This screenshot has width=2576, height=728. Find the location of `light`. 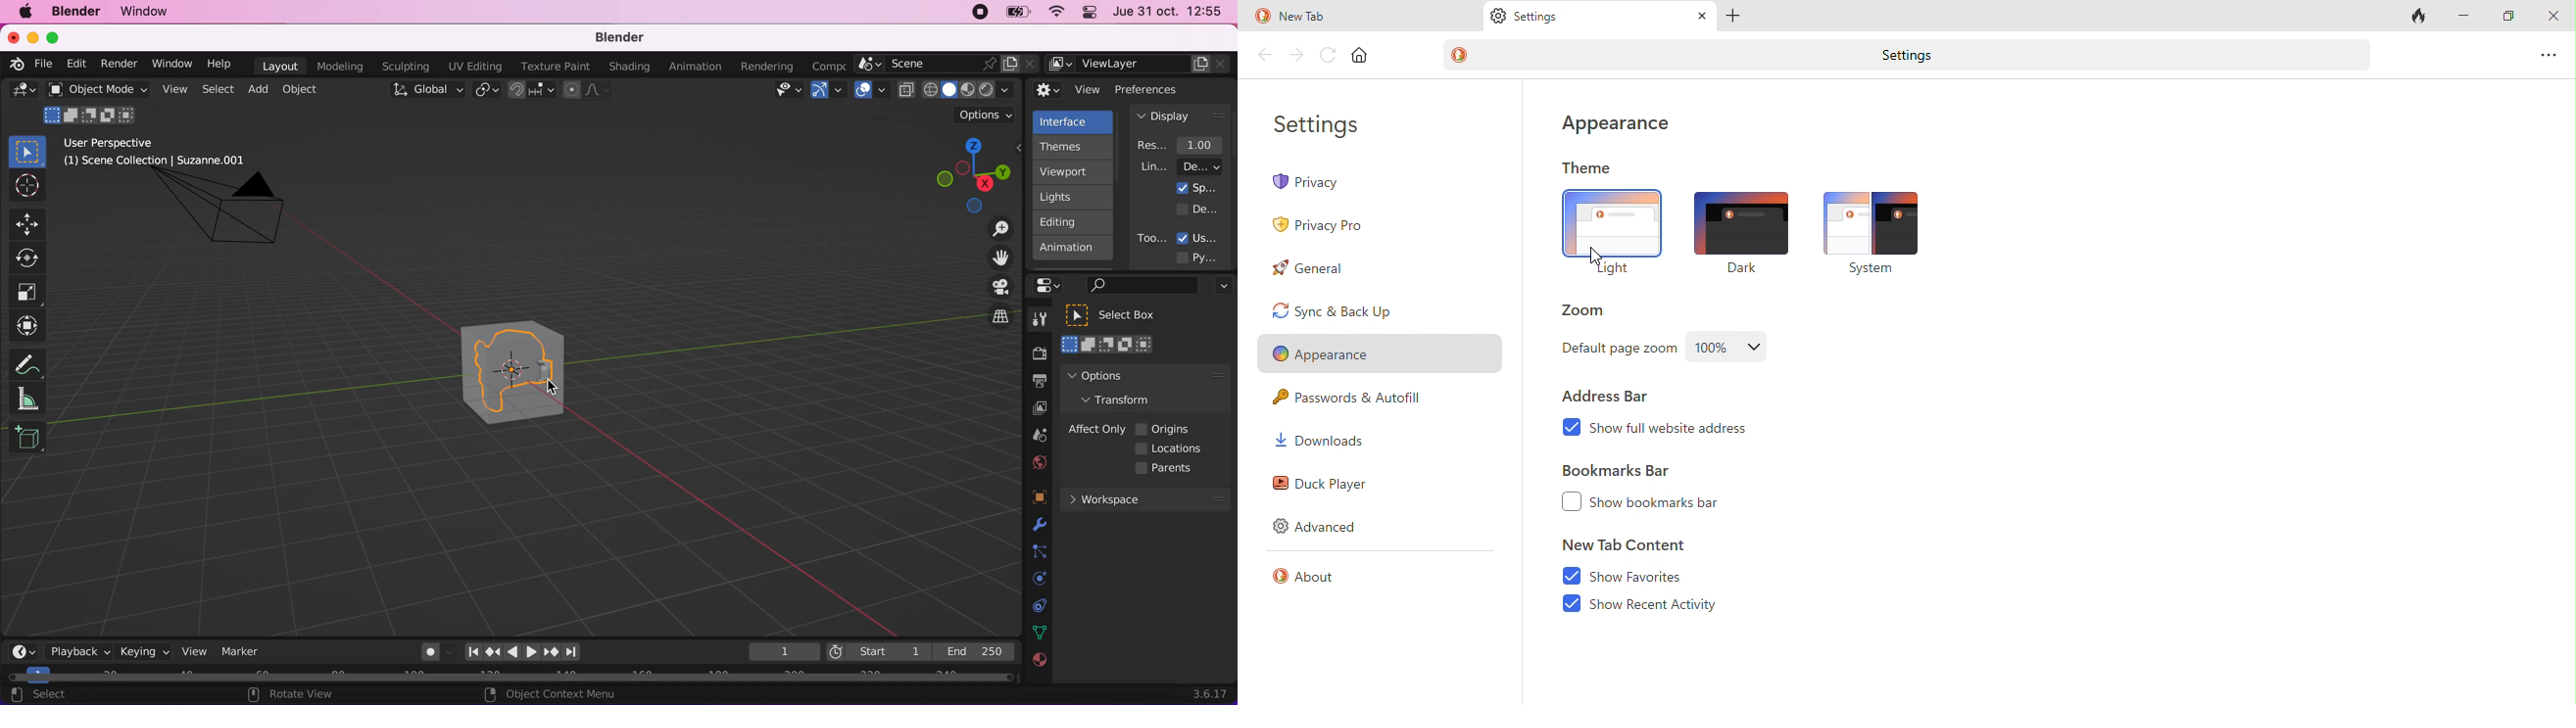

light is located at coordinates (1611, 234).